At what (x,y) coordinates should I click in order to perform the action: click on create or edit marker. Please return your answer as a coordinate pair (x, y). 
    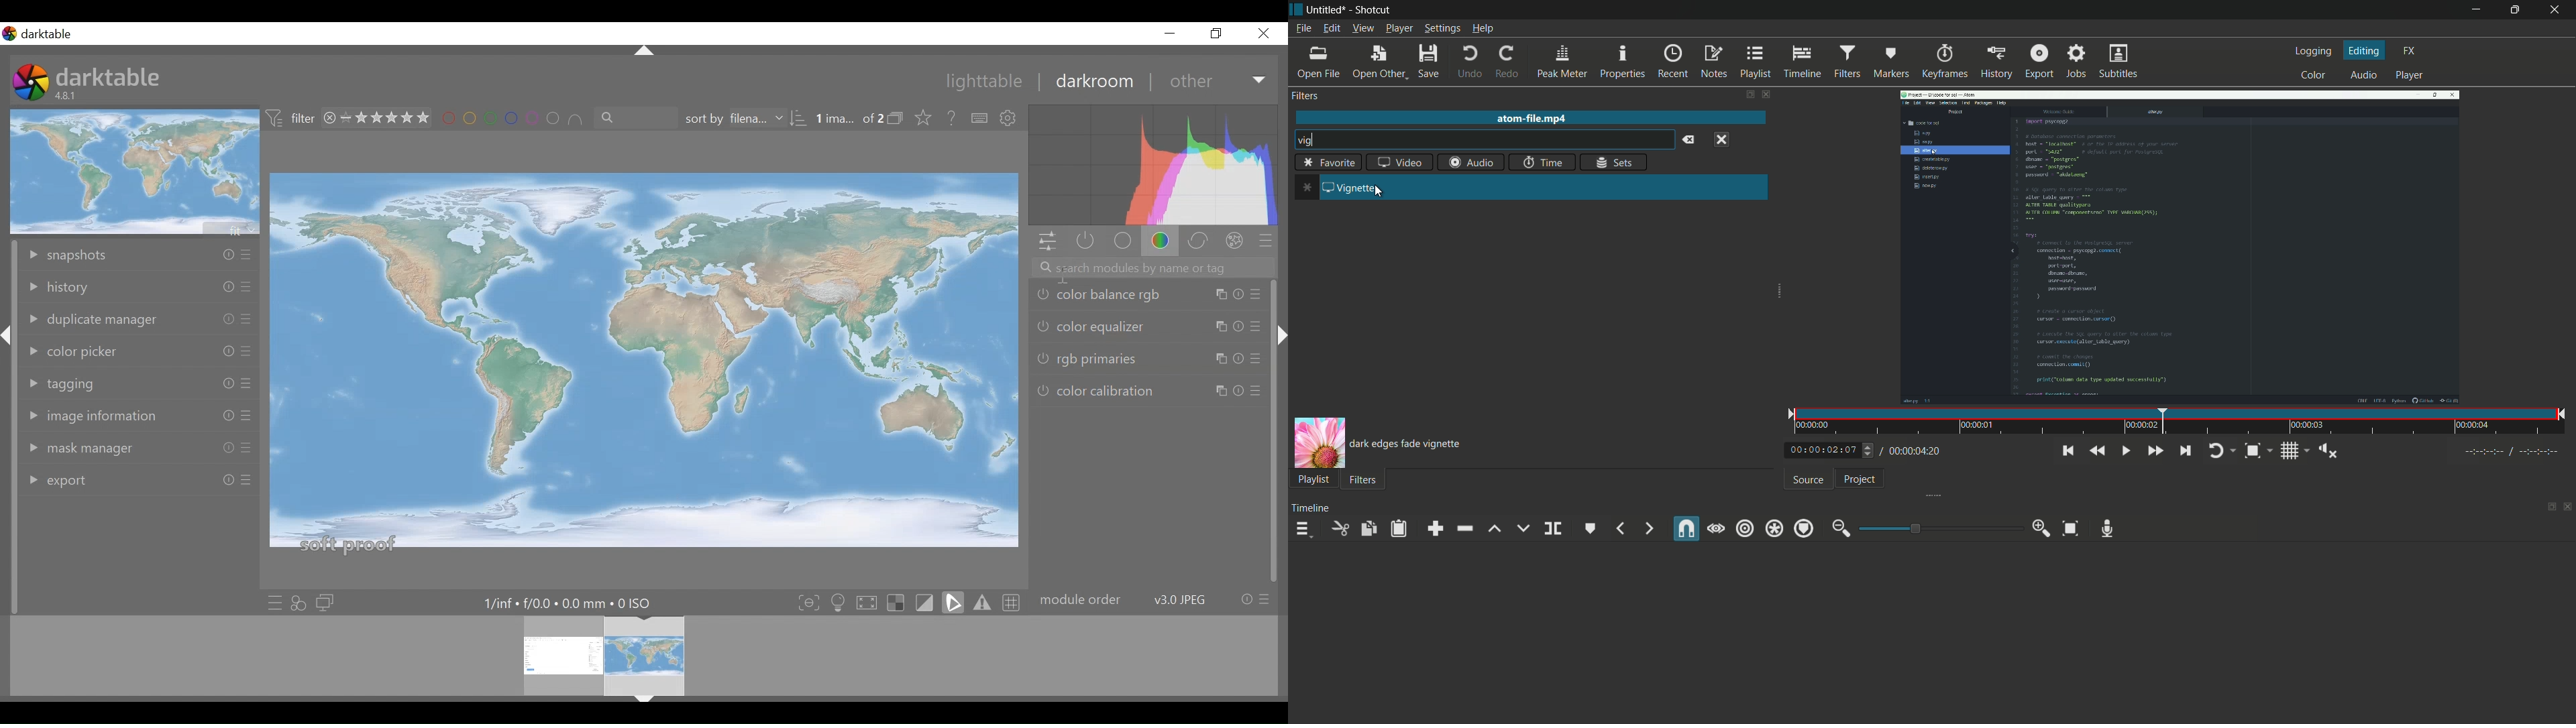
    Looking at the image, I should click on (1591, 529).